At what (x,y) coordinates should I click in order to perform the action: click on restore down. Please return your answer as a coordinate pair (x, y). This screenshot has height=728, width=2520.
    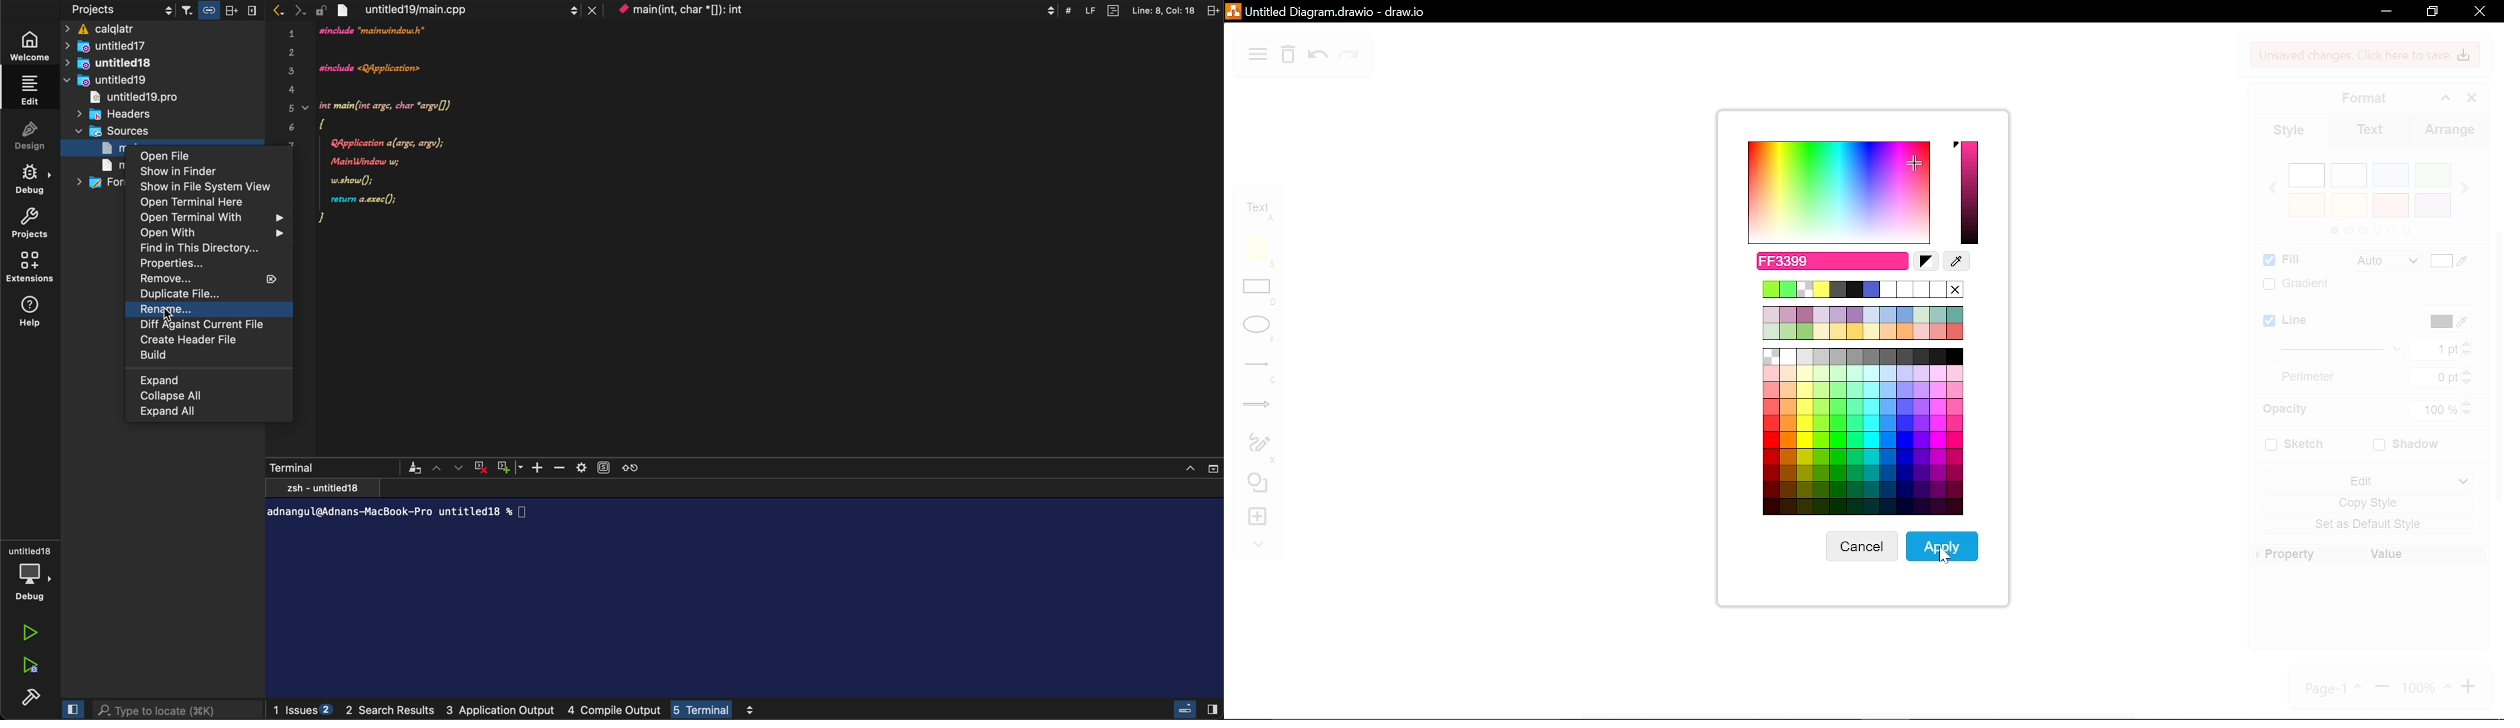
    Looking at the image, I should click on (2434, 12).